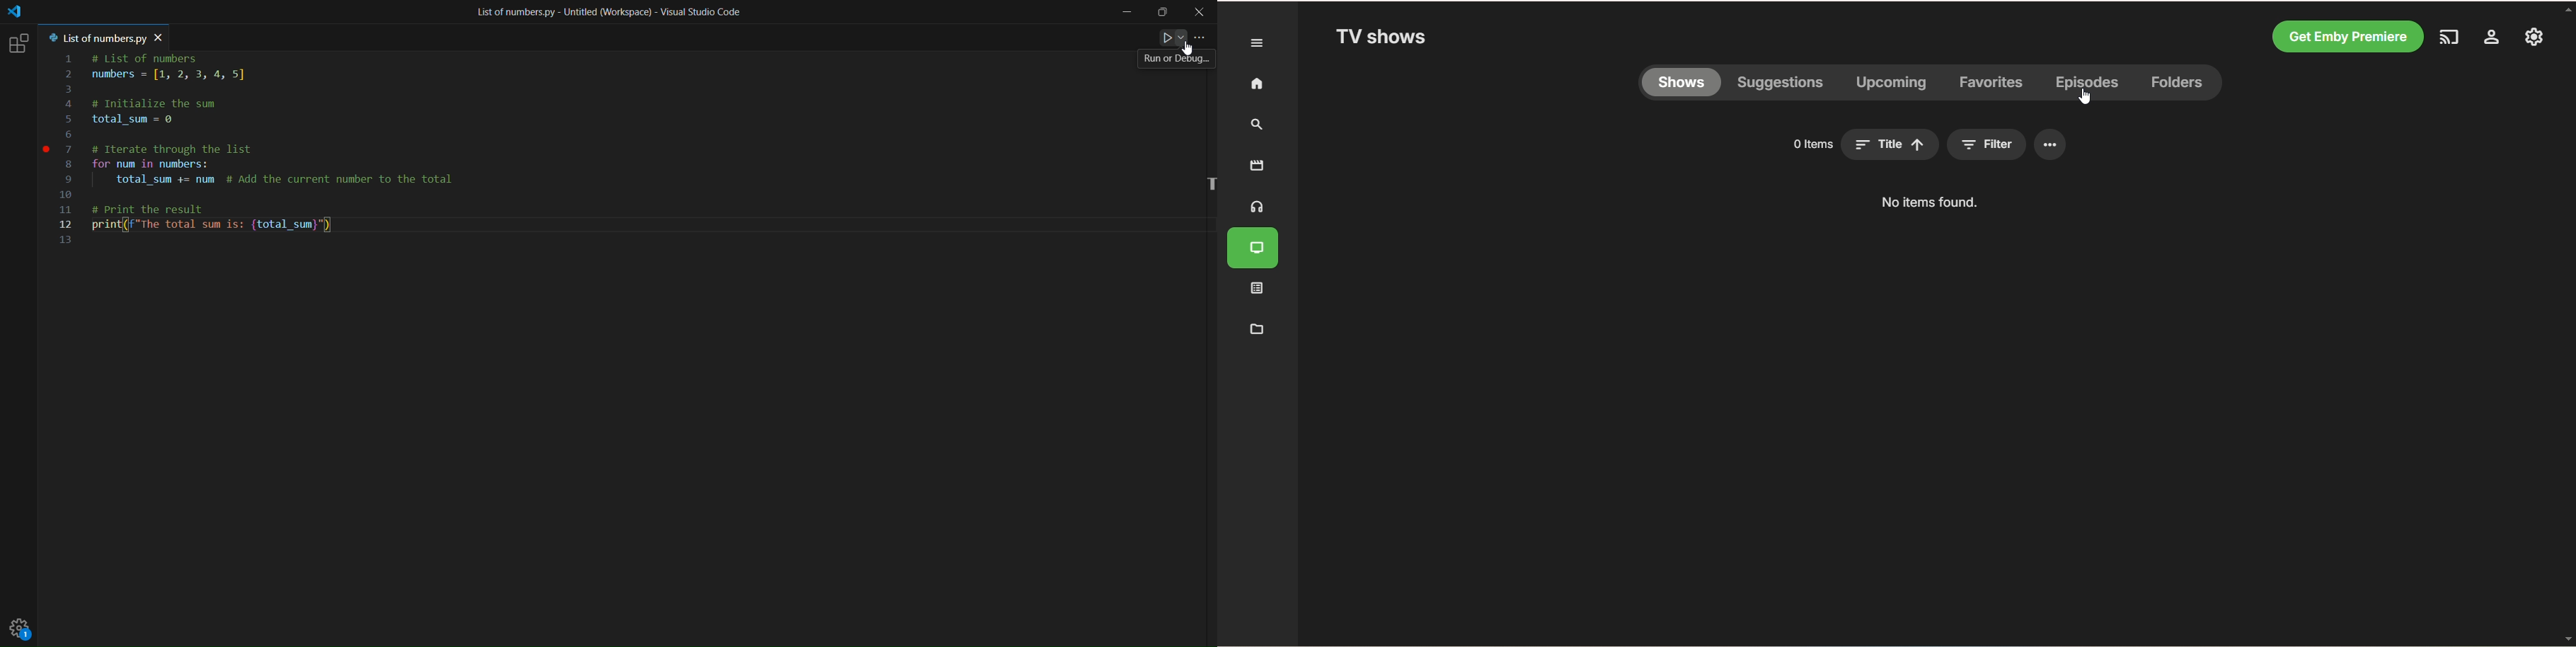 Image resolution: width=2576 pixels, height=672 pixels. What do you see at coordinates (1205, 297) in the screenshot?
I see `scroll bar` at bounding box center [1205, 297].